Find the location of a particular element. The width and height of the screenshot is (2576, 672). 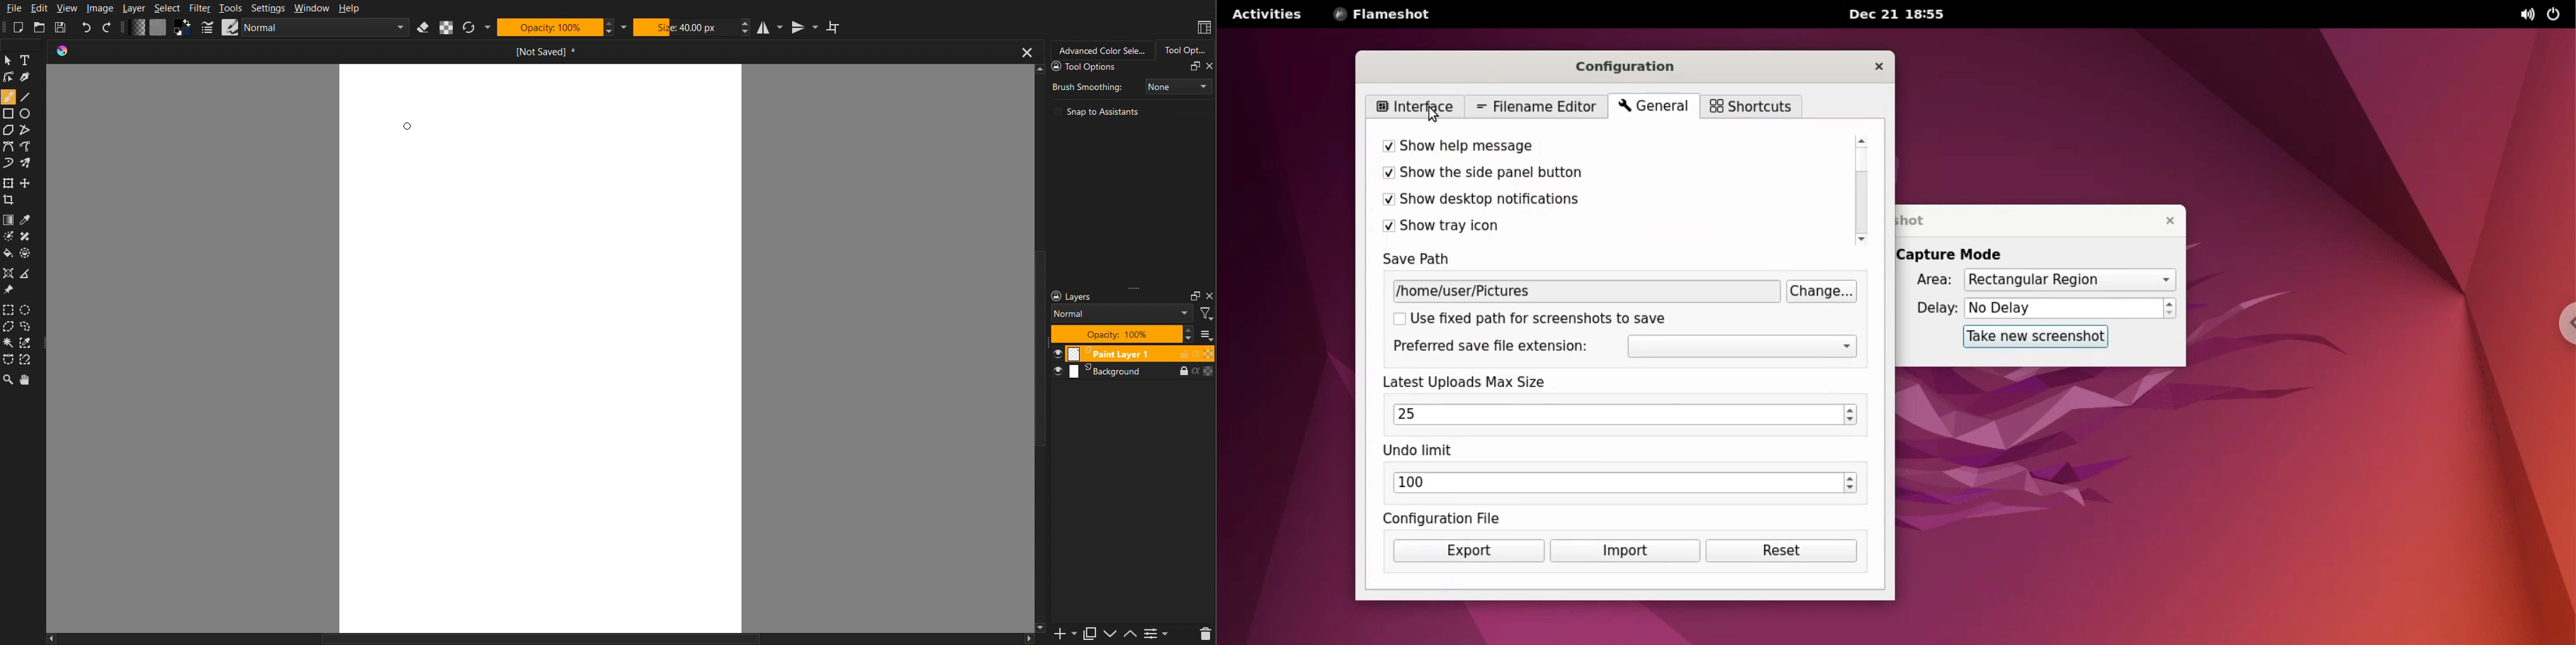

Down is located at coordinates (1113, 635).